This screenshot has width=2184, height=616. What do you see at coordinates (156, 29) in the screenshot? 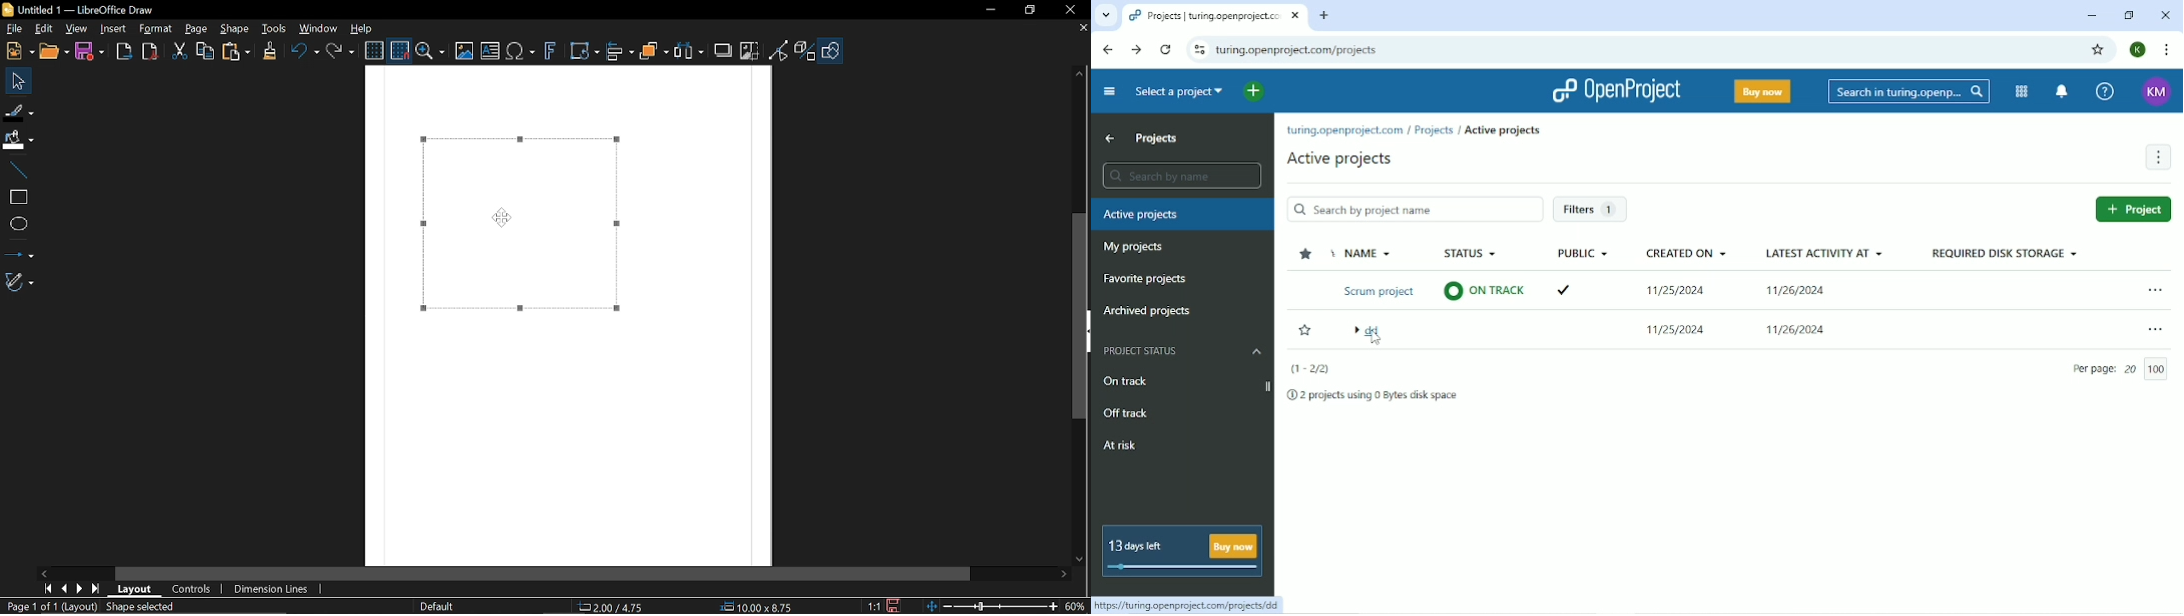
I see `Format` at bounding box center [156, 29].